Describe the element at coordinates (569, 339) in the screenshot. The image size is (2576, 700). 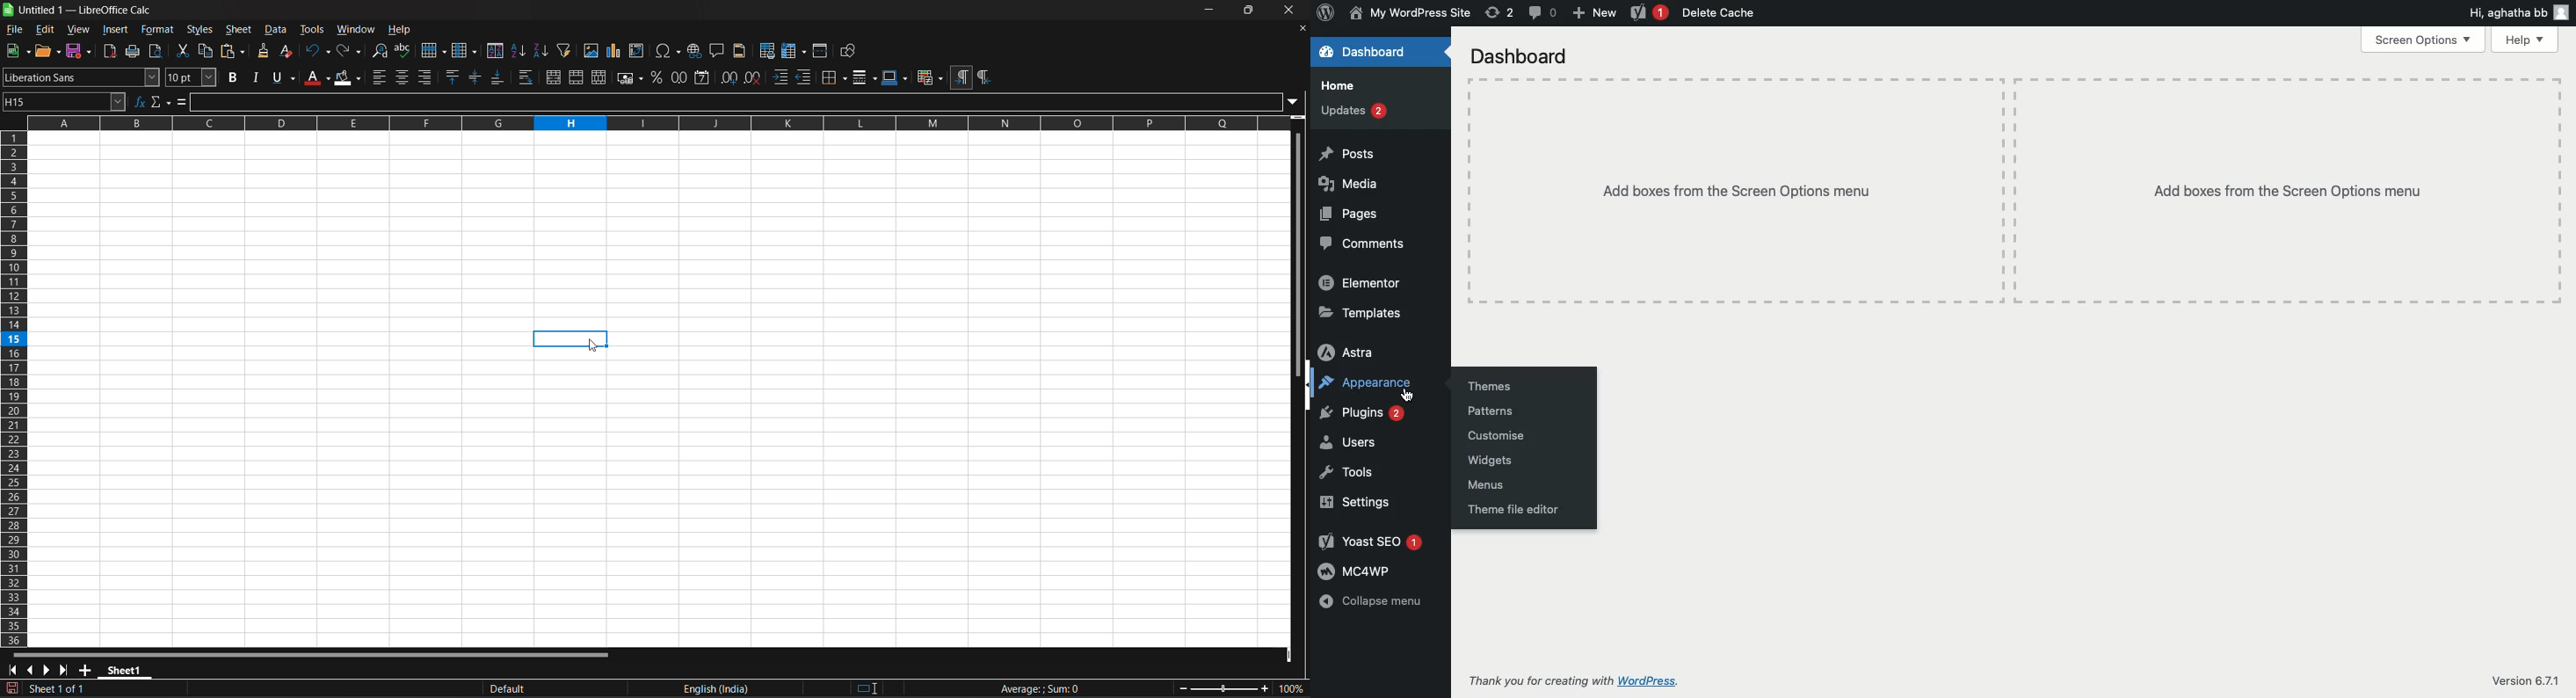
I see ` cell` at that location.